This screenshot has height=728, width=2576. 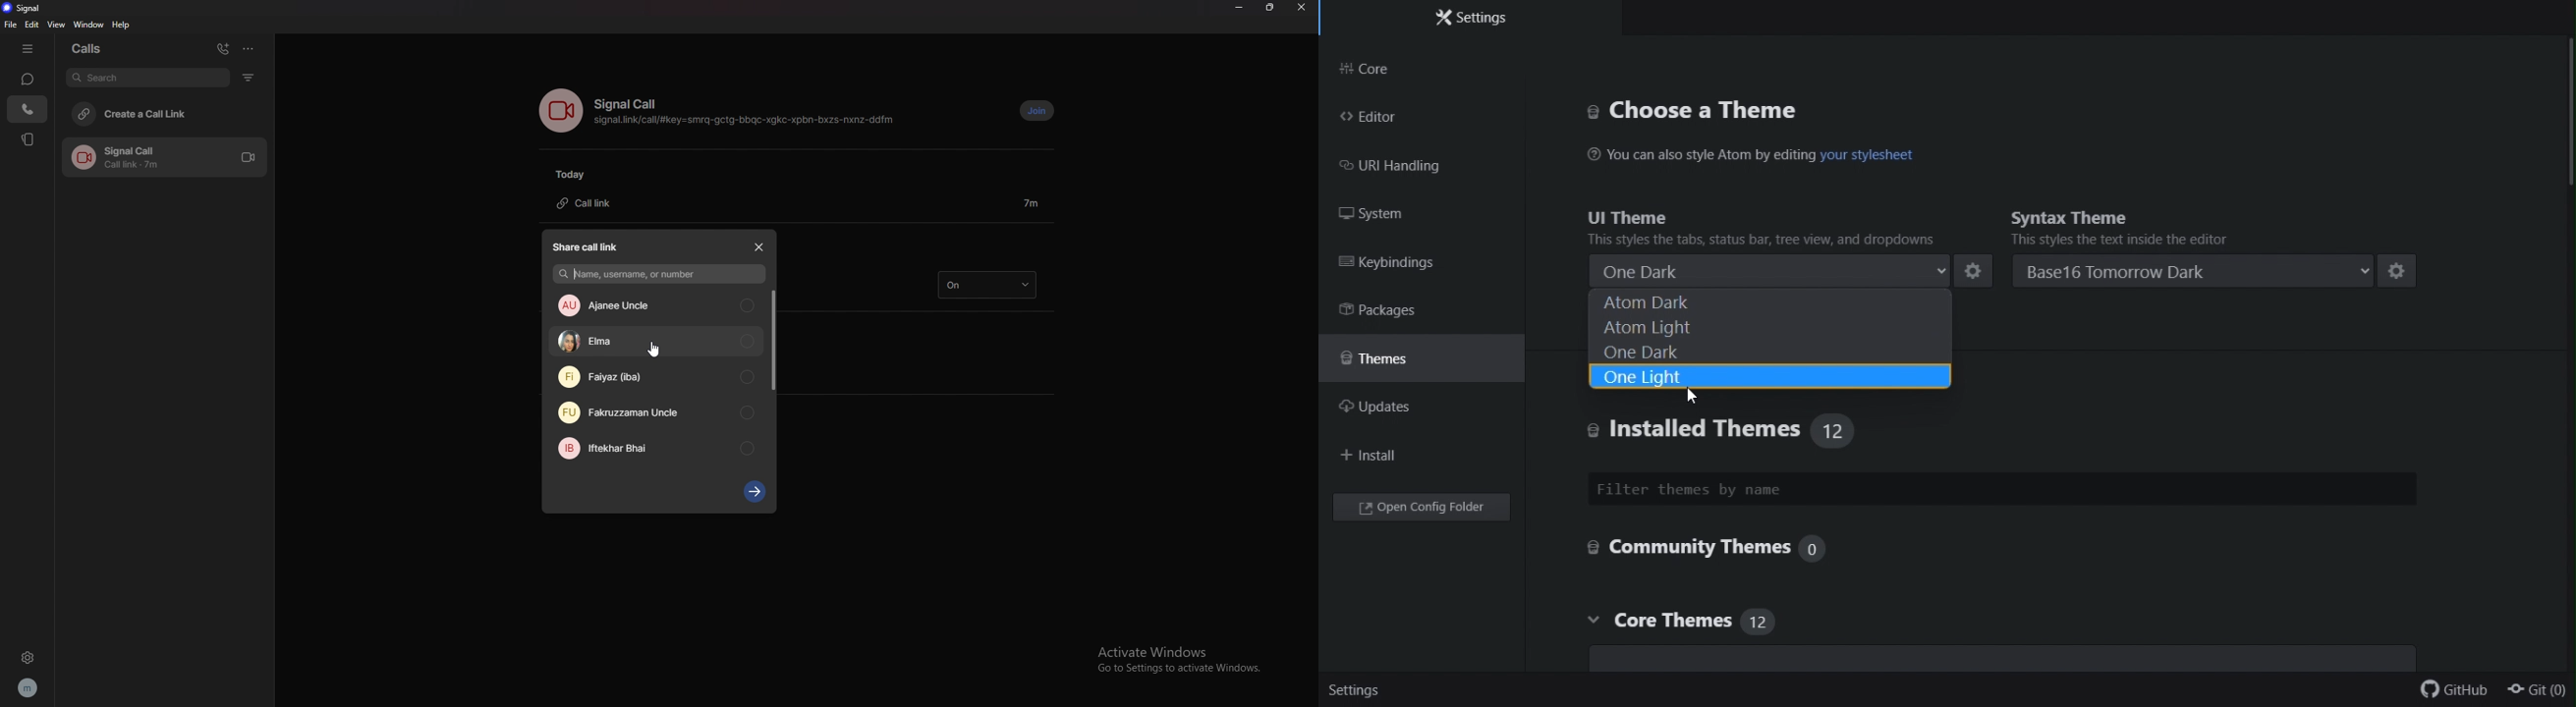 I want to click on System, so click(x=1396, y=215).